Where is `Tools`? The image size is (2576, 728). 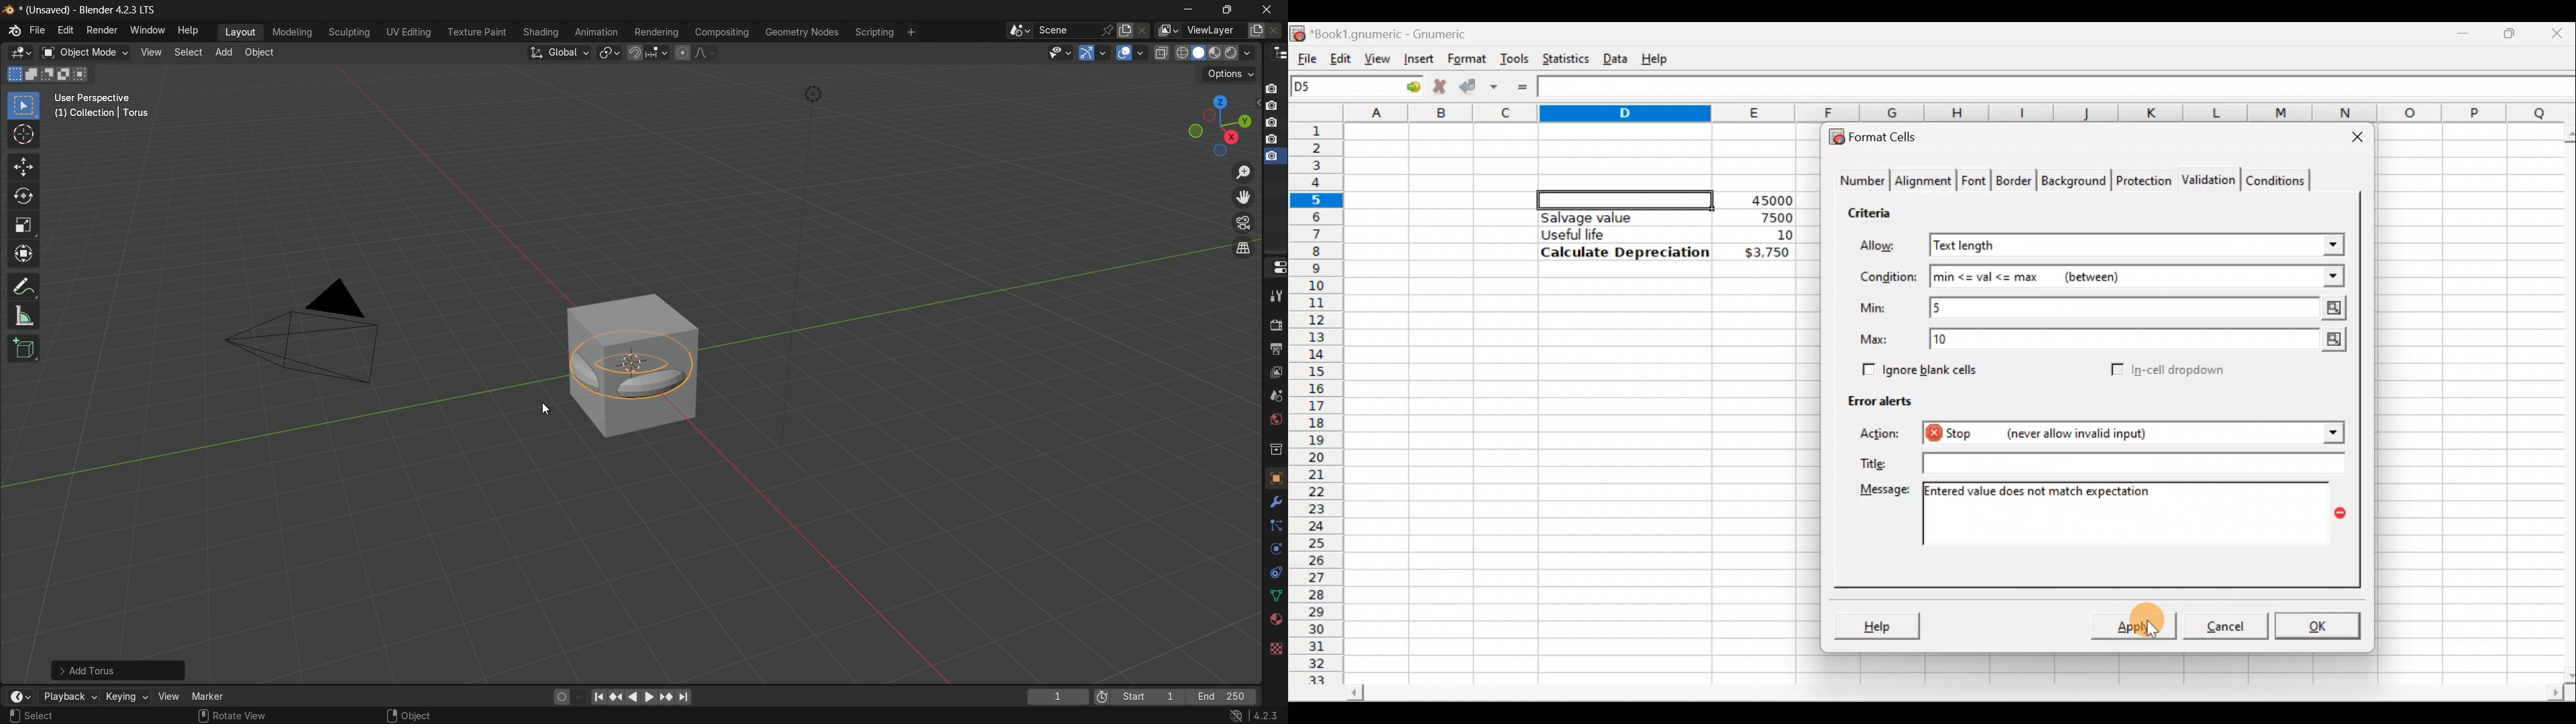 Tools is located at coordinates (1514, 58).